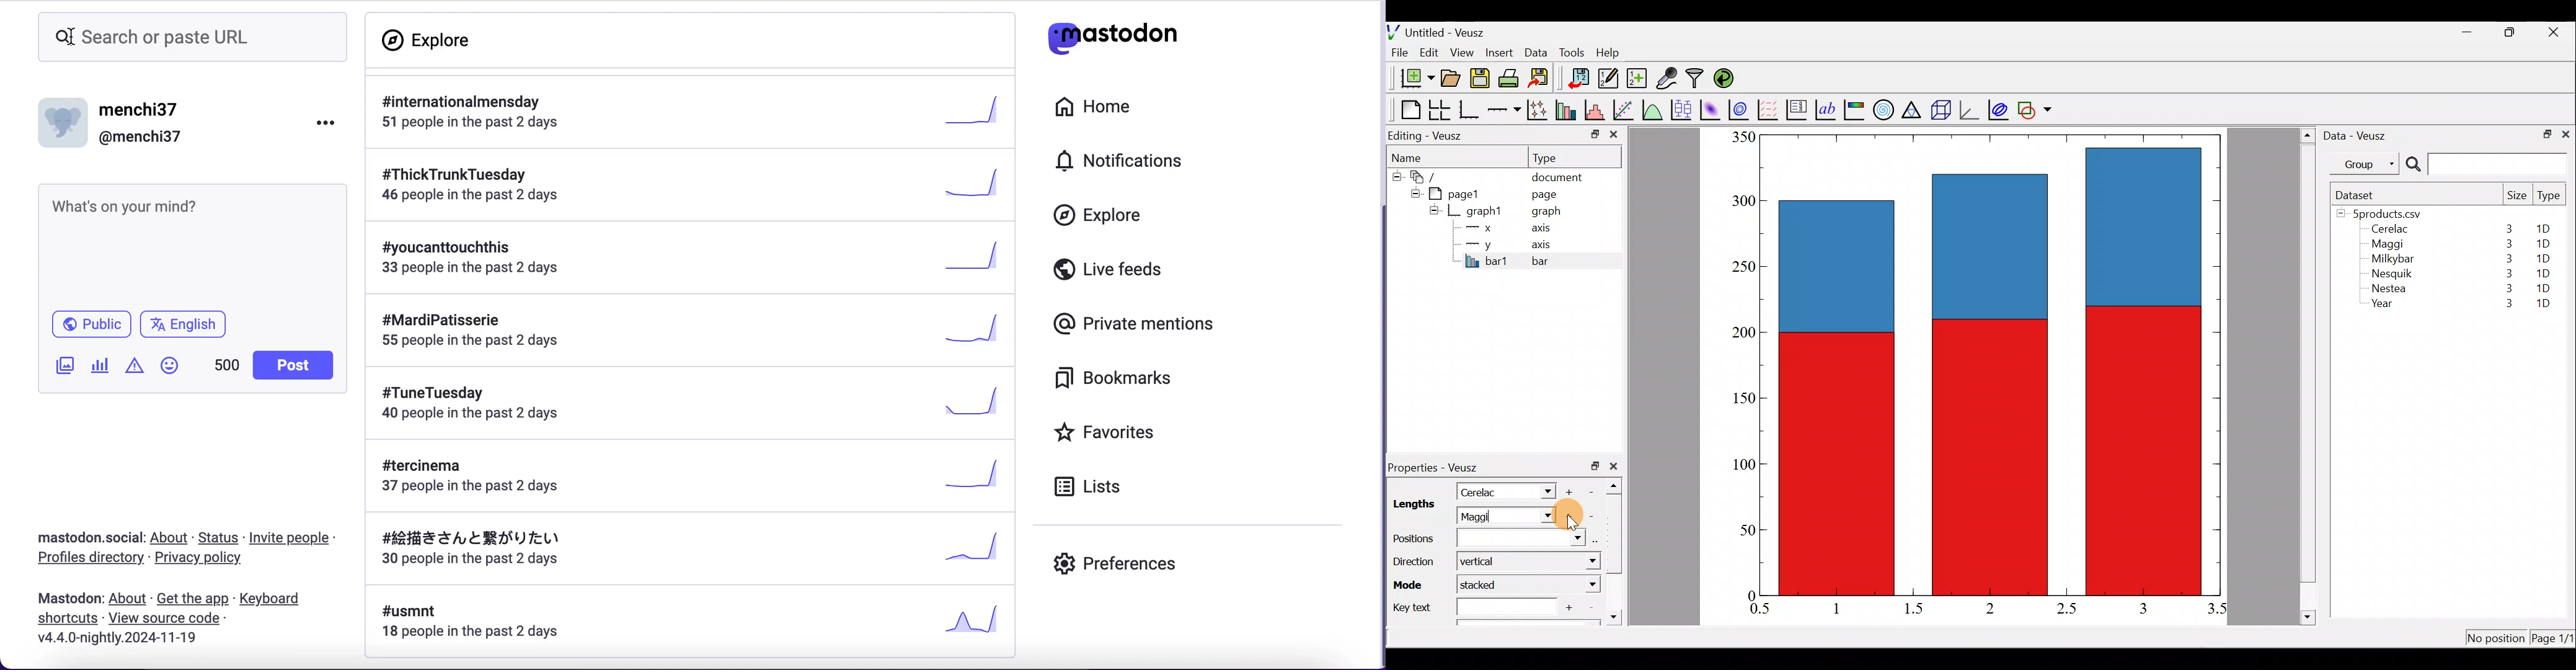  I want to click on Length dropdown, so click(1542, 491).